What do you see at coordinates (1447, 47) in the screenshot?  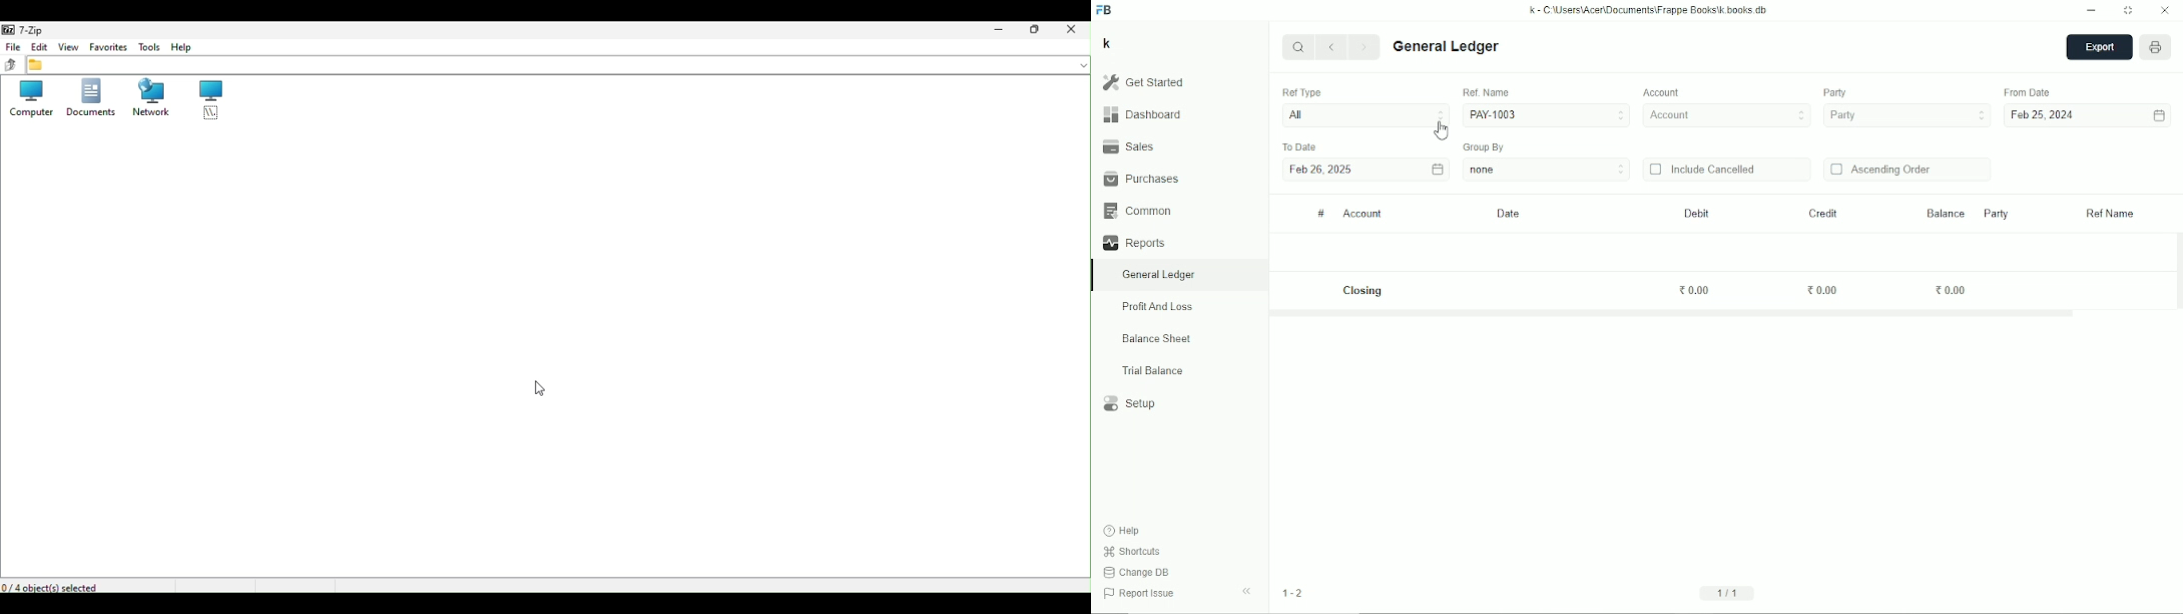 I see `General ledger` at bounding box center [1447, 47].